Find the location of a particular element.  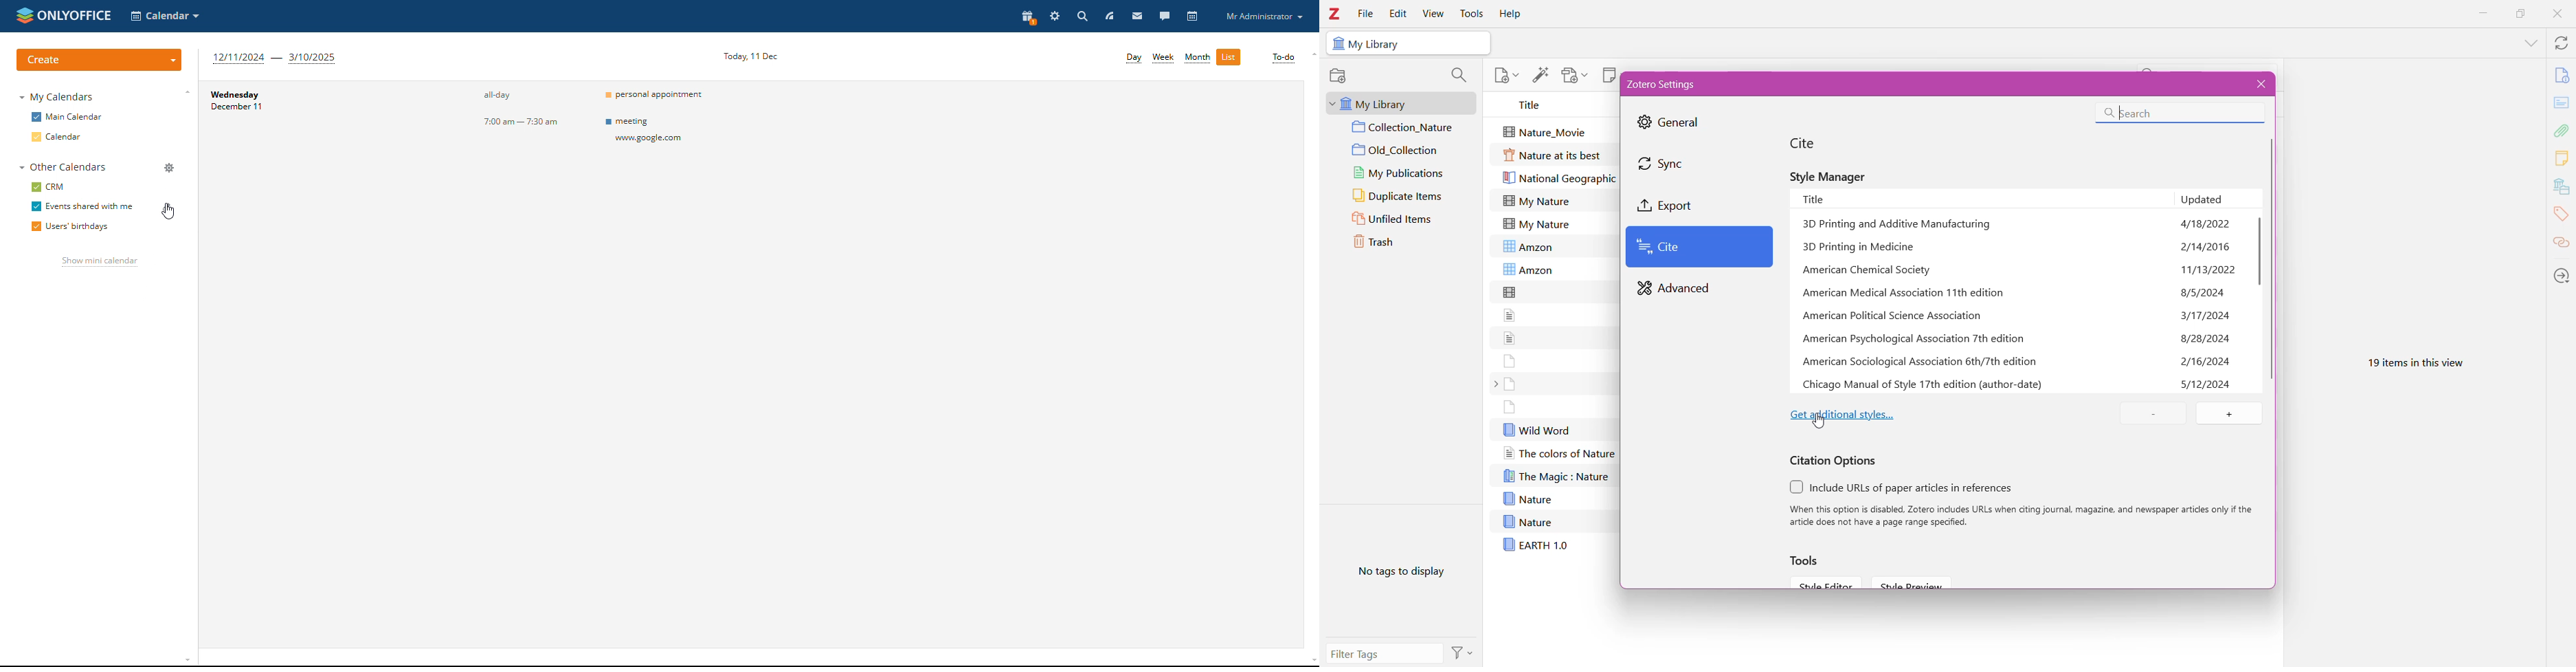

19 items in this view is located at coordinates (2412, 360).